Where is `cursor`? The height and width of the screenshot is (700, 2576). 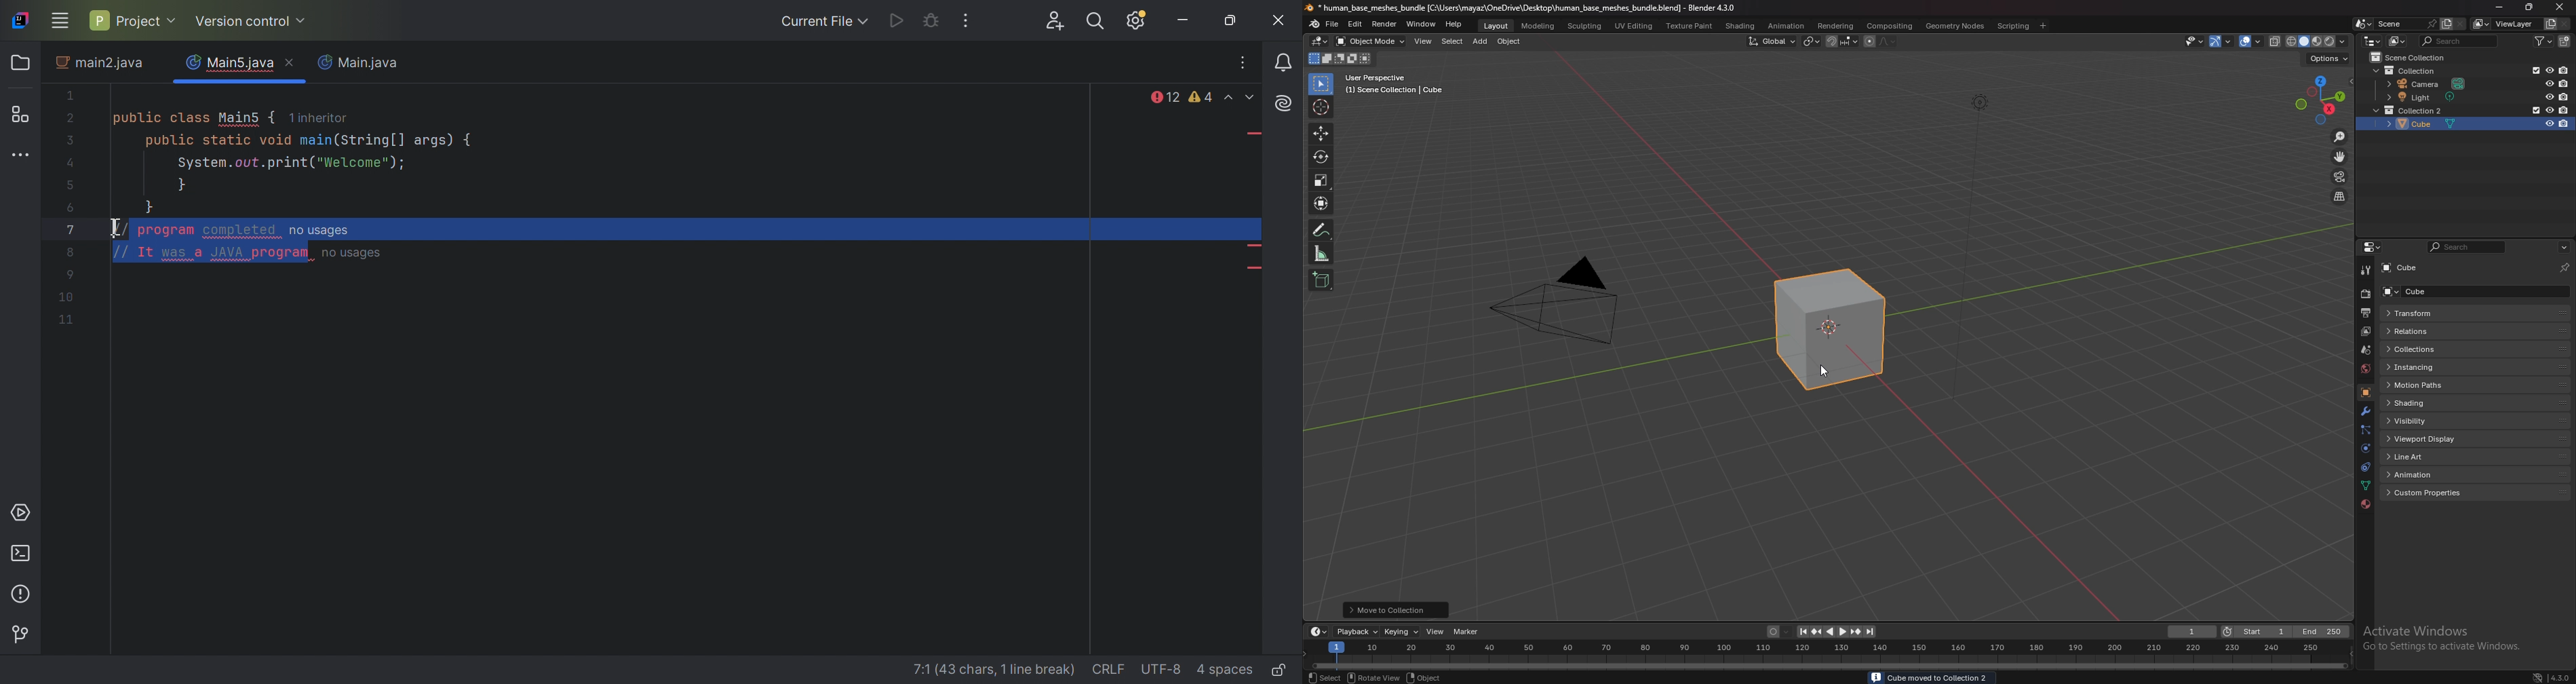
cursor is located at coordinates (1321, 107).